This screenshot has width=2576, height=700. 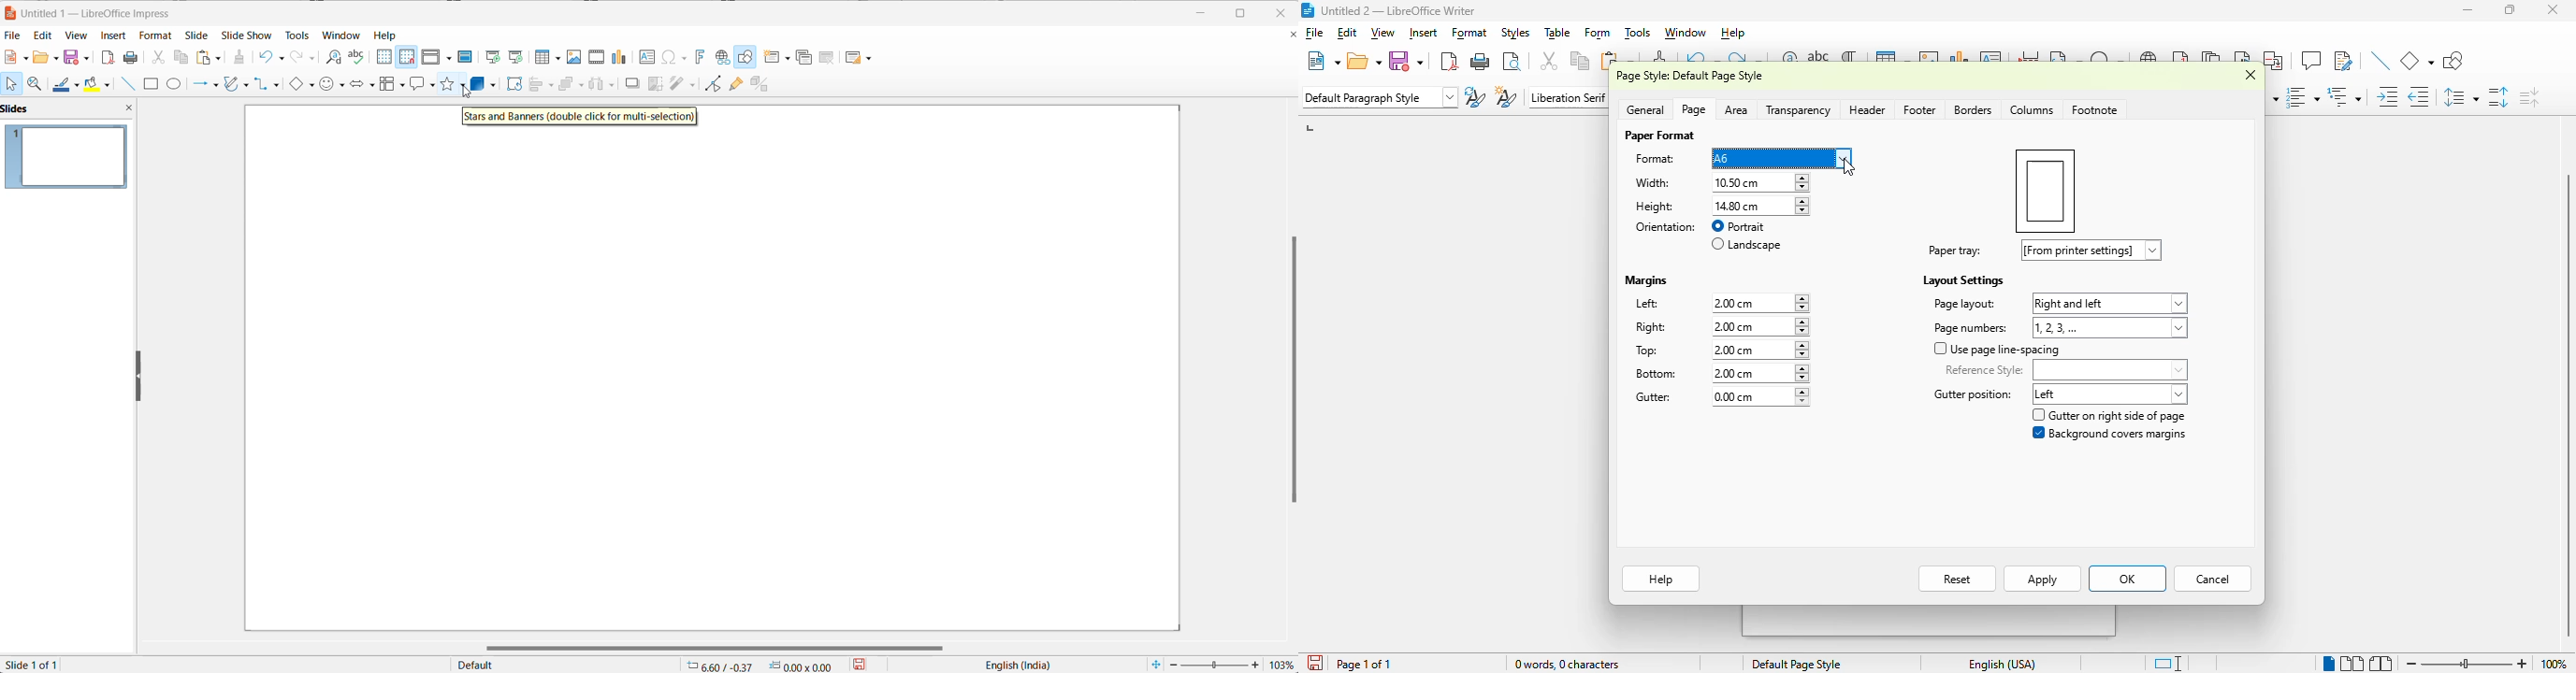 What do you see at coordinates (1424, 33) in the screenshot?
I see `insert` at bounding box center [1424, 33].